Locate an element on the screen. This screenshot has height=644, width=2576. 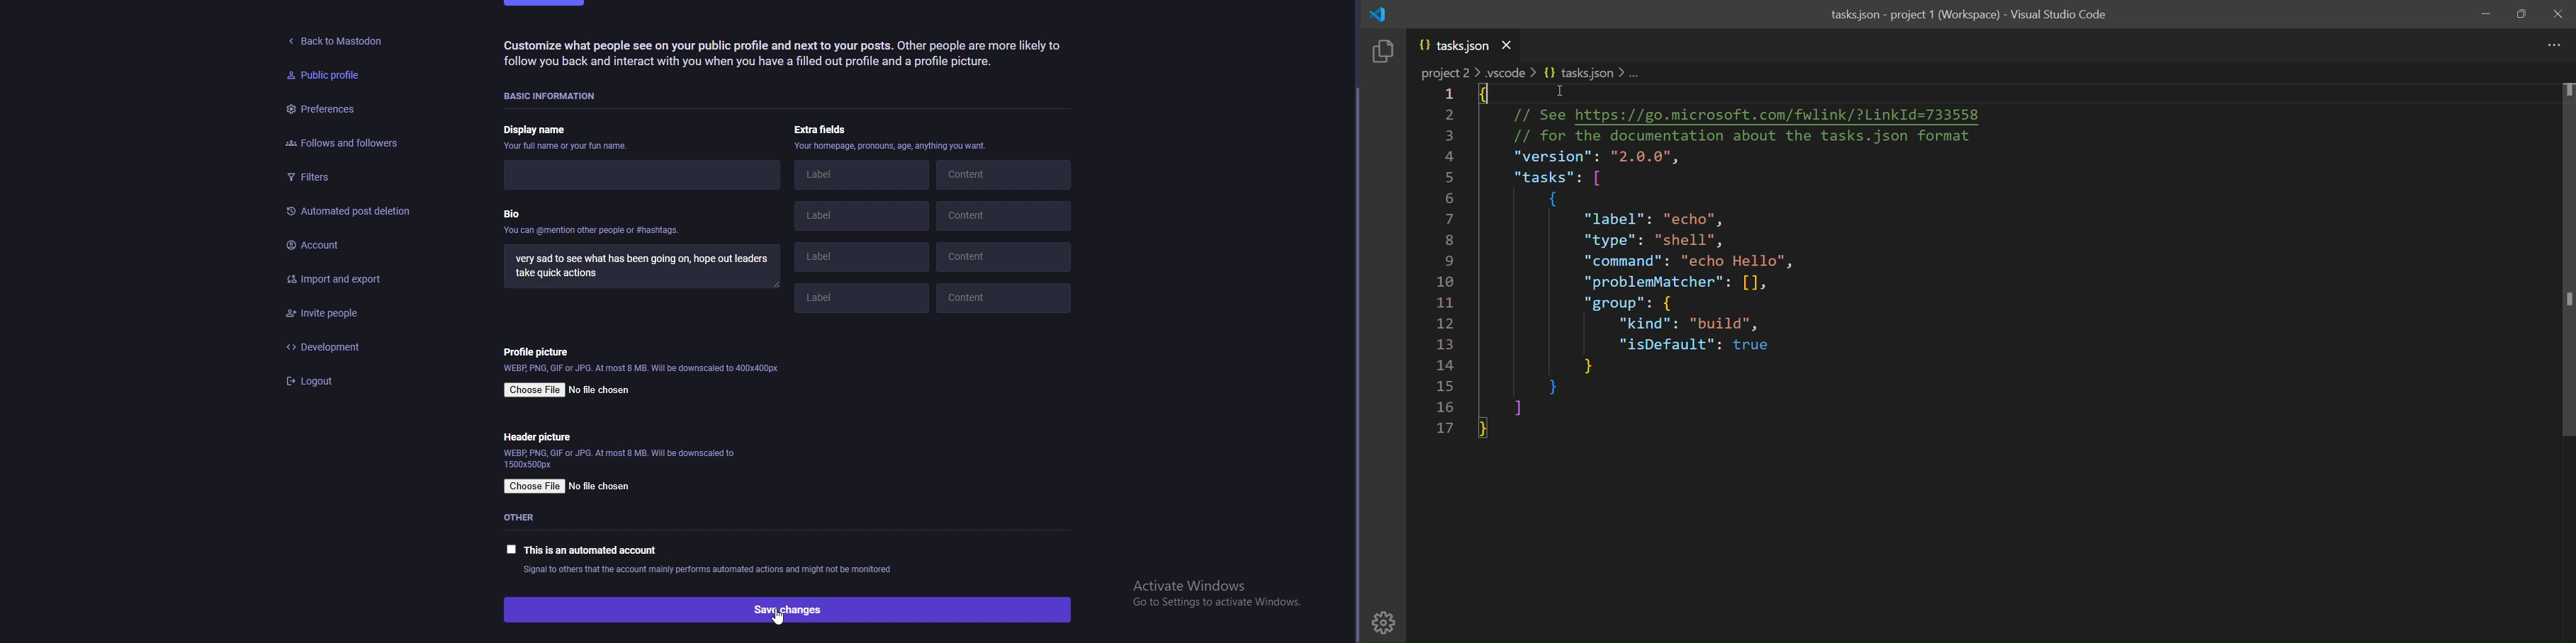
bio is located at coordinates (593, 225).